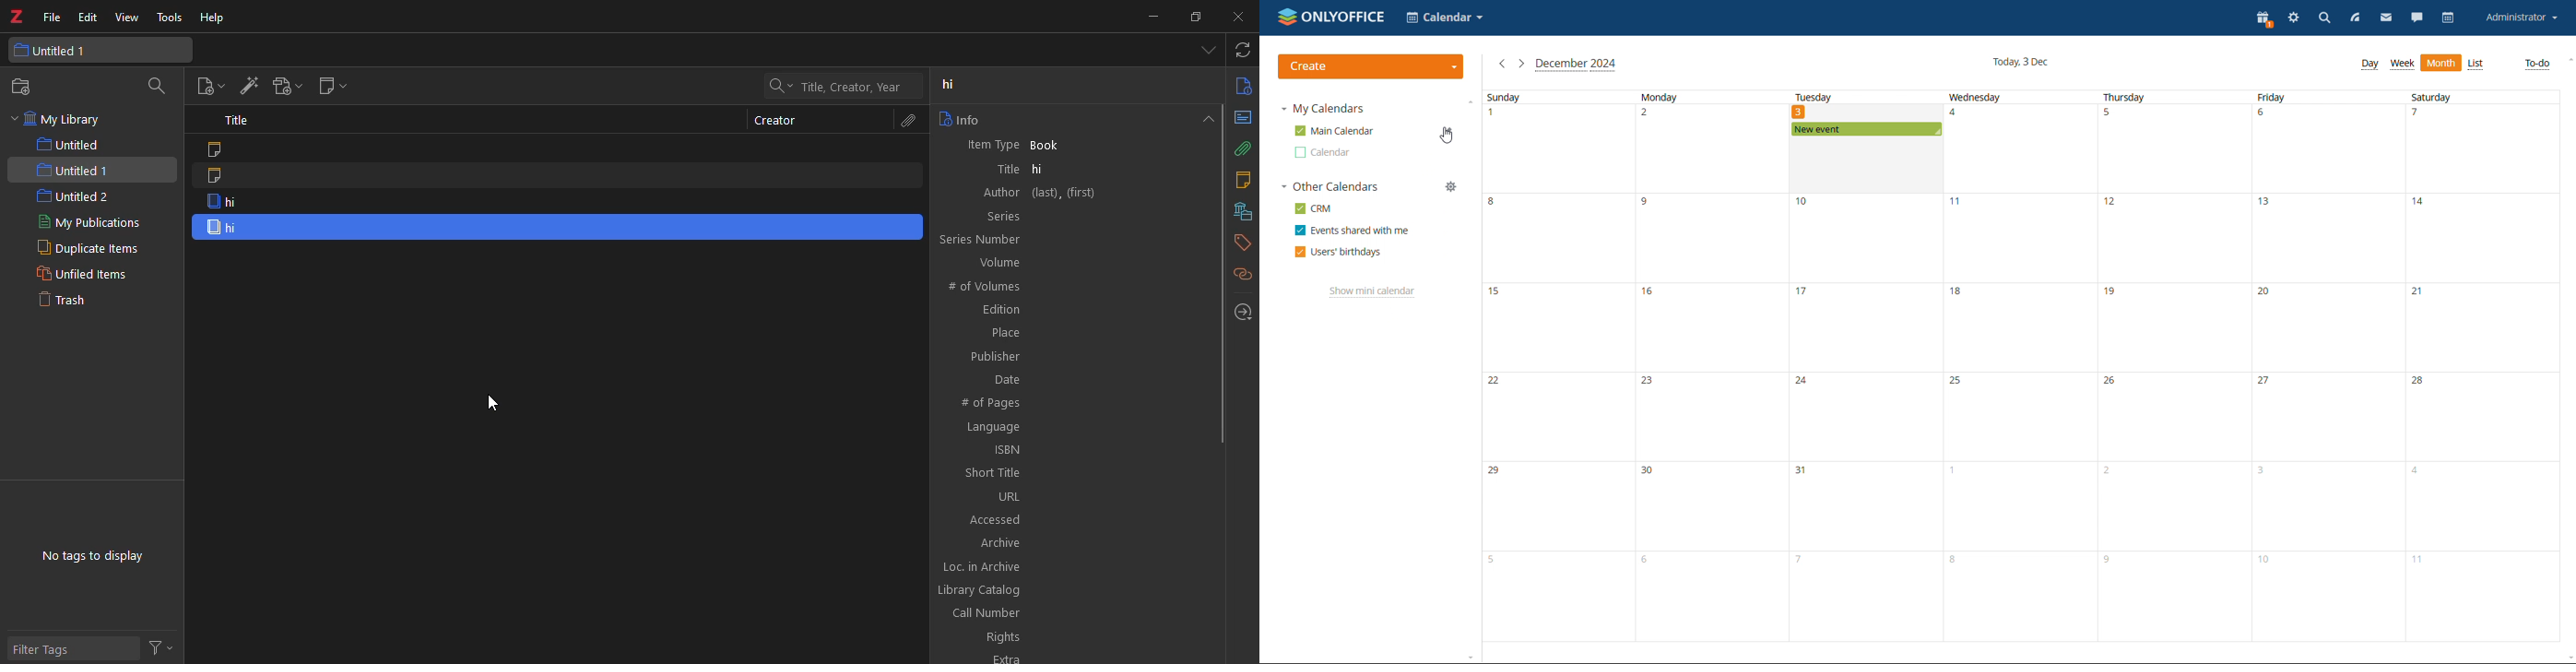 This screenshot has width=2576, height=672. I want to click on library, so click(1246, 210).